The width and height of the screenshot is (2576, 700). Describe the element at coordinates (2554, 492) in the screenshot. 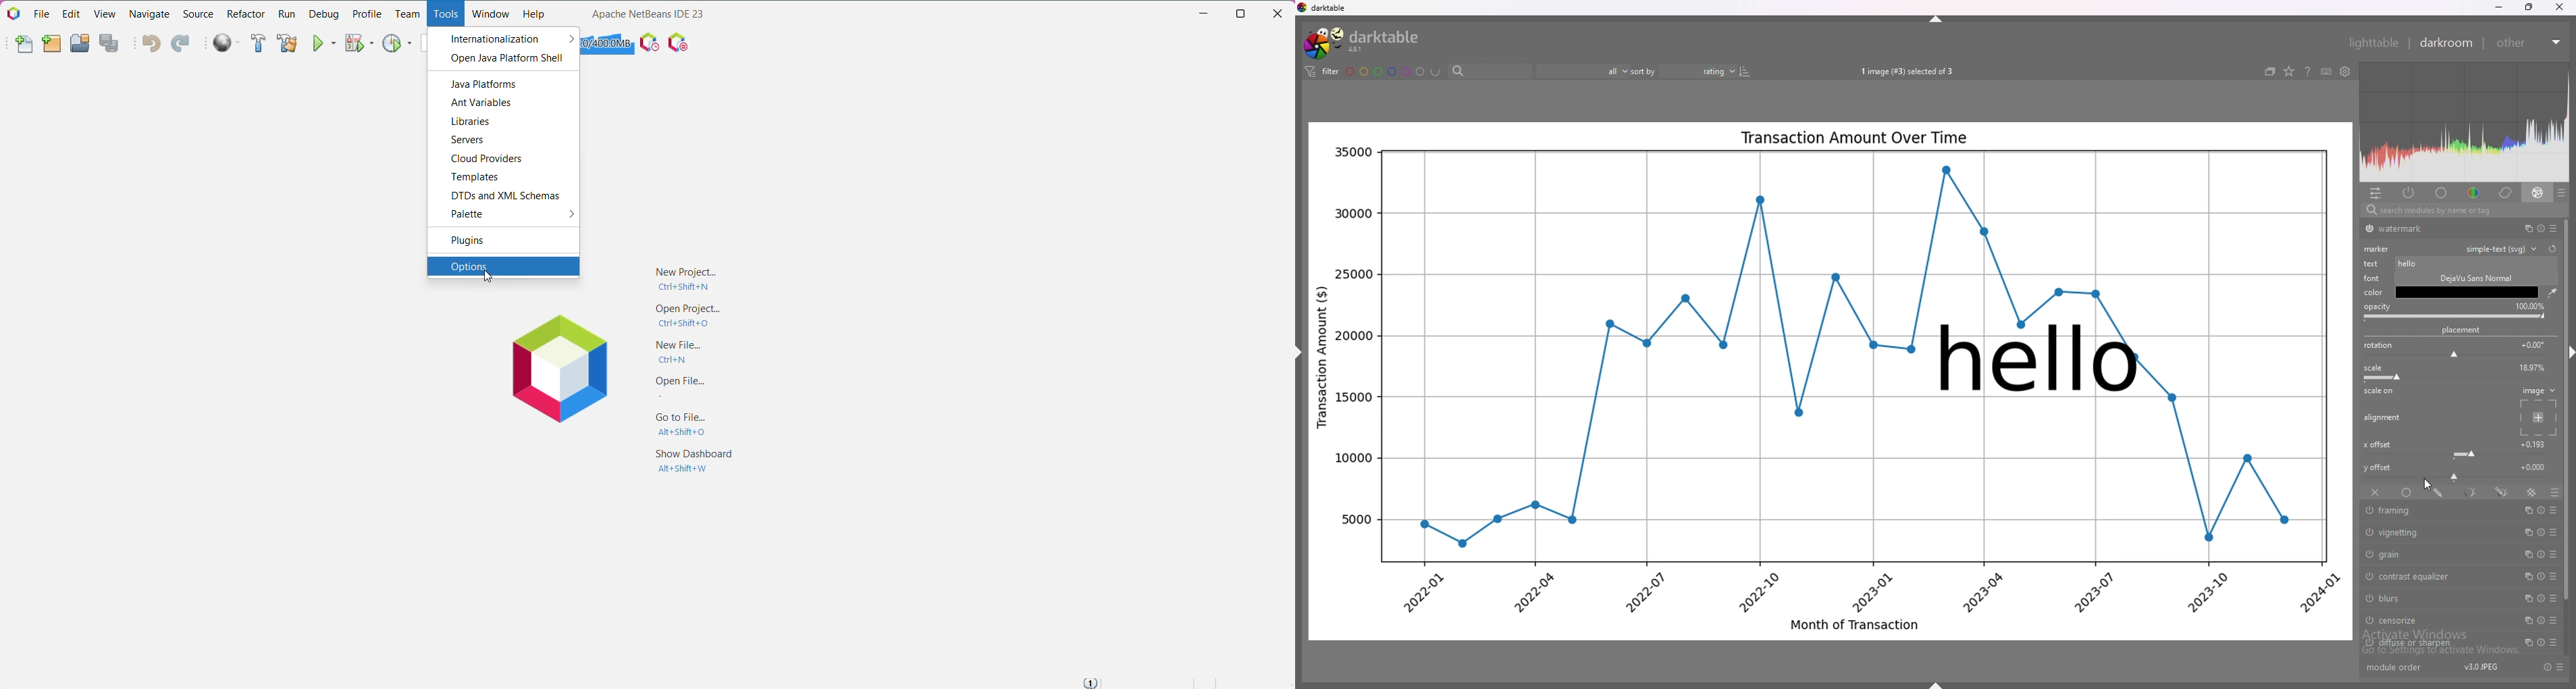

I see `blending options` at that location.